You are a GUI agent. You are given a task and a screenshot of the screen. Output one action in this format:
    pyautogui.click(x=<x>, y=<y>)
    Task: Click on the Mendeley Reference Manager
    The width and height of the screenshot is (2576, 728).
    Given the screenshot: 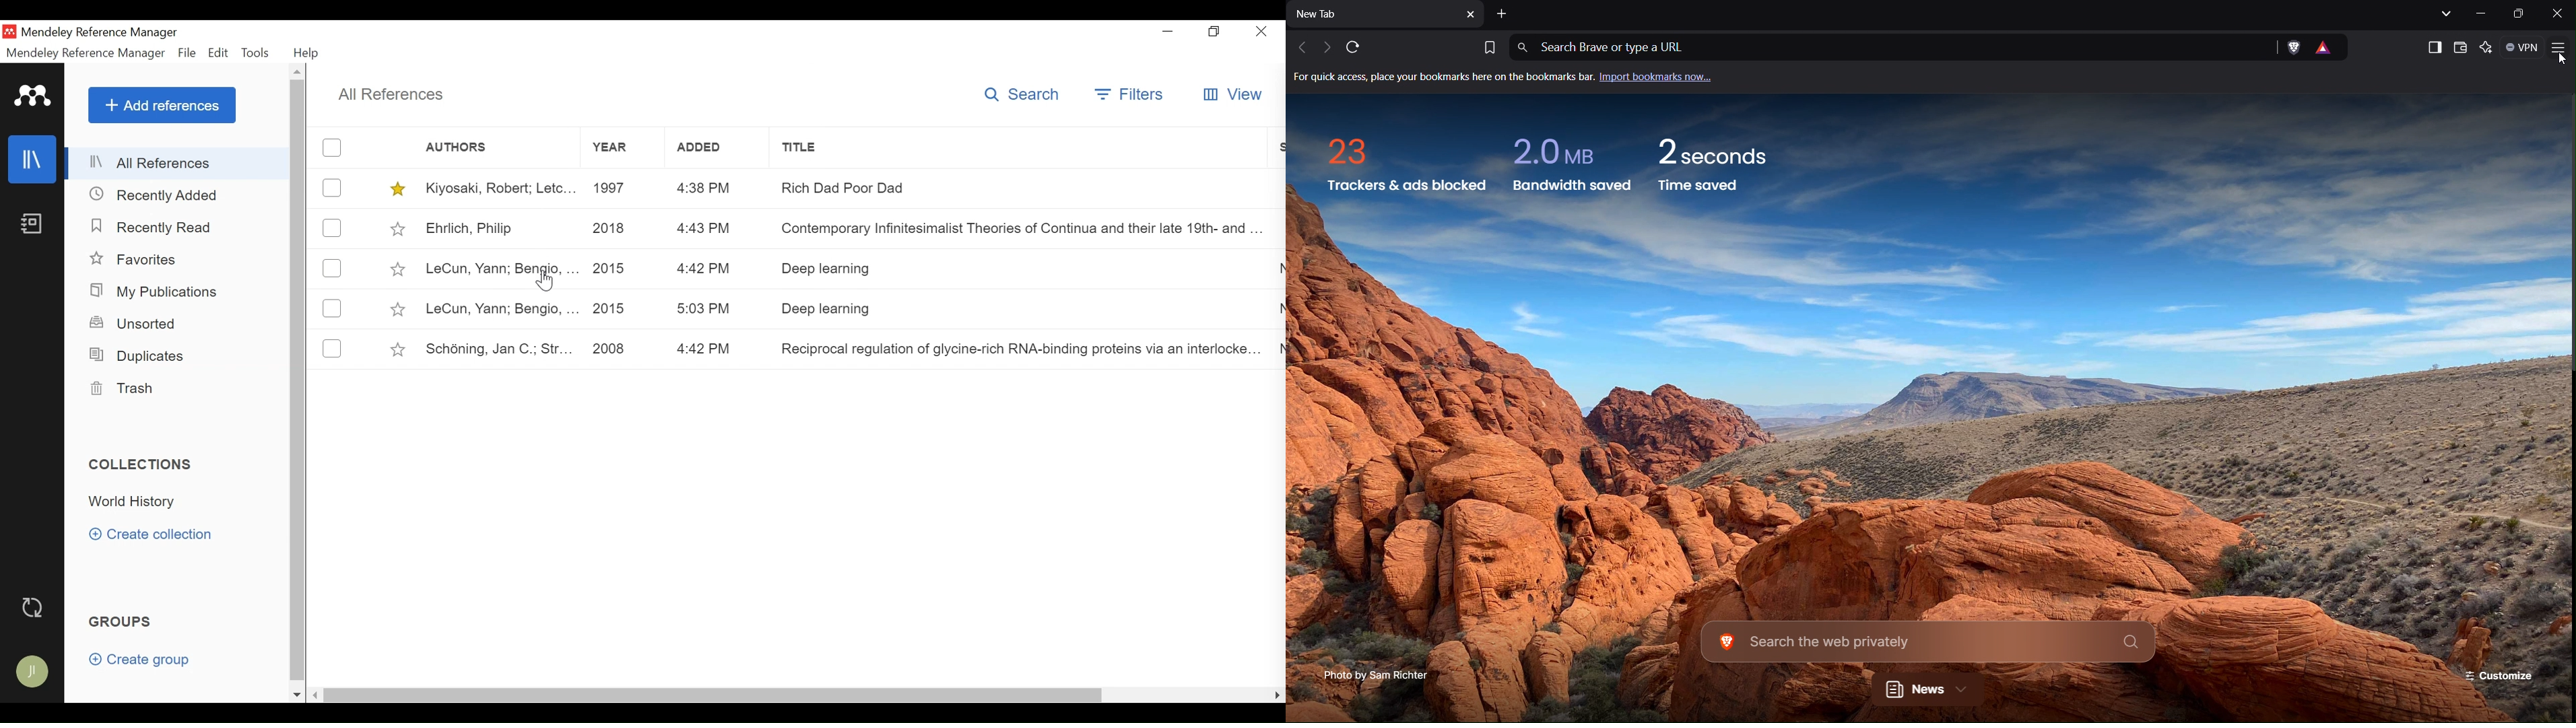 What is the action you would take?
    pyautogui.click(x=85, y=53)
    